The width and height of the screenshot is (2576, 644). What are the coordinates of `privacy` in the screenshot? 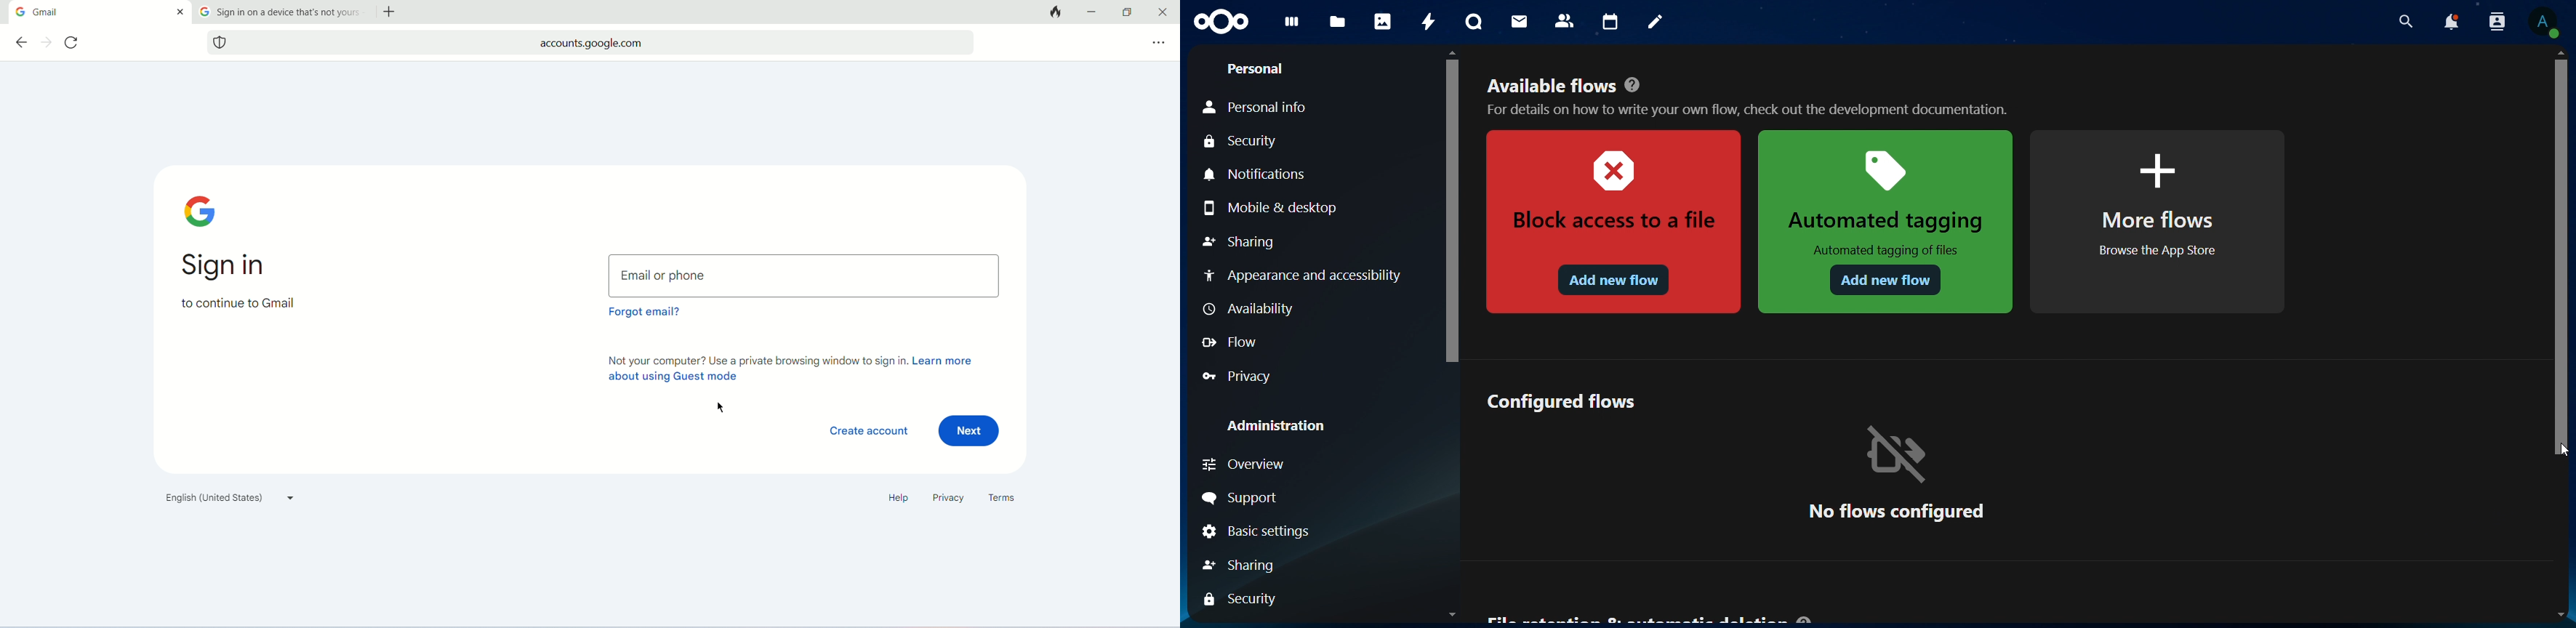 It's located at (947, 499).